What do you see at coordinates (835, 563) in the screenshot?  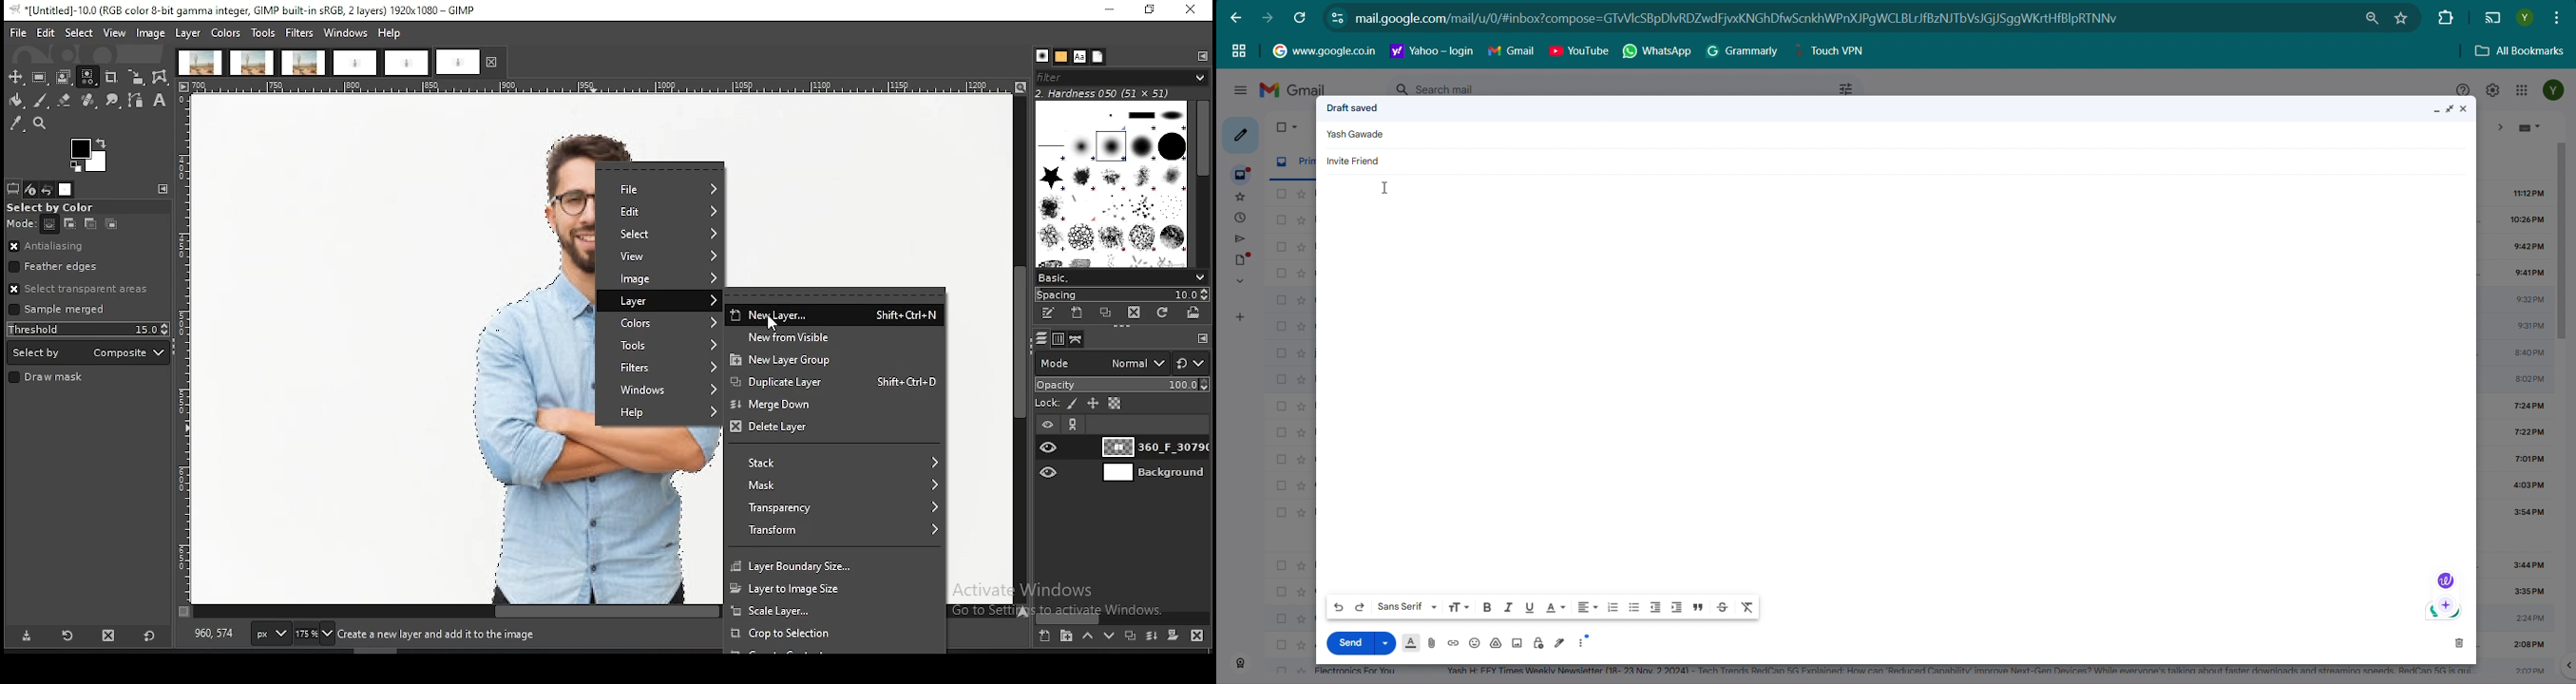 I see `layer boundary` at bounding box center [835, 563].